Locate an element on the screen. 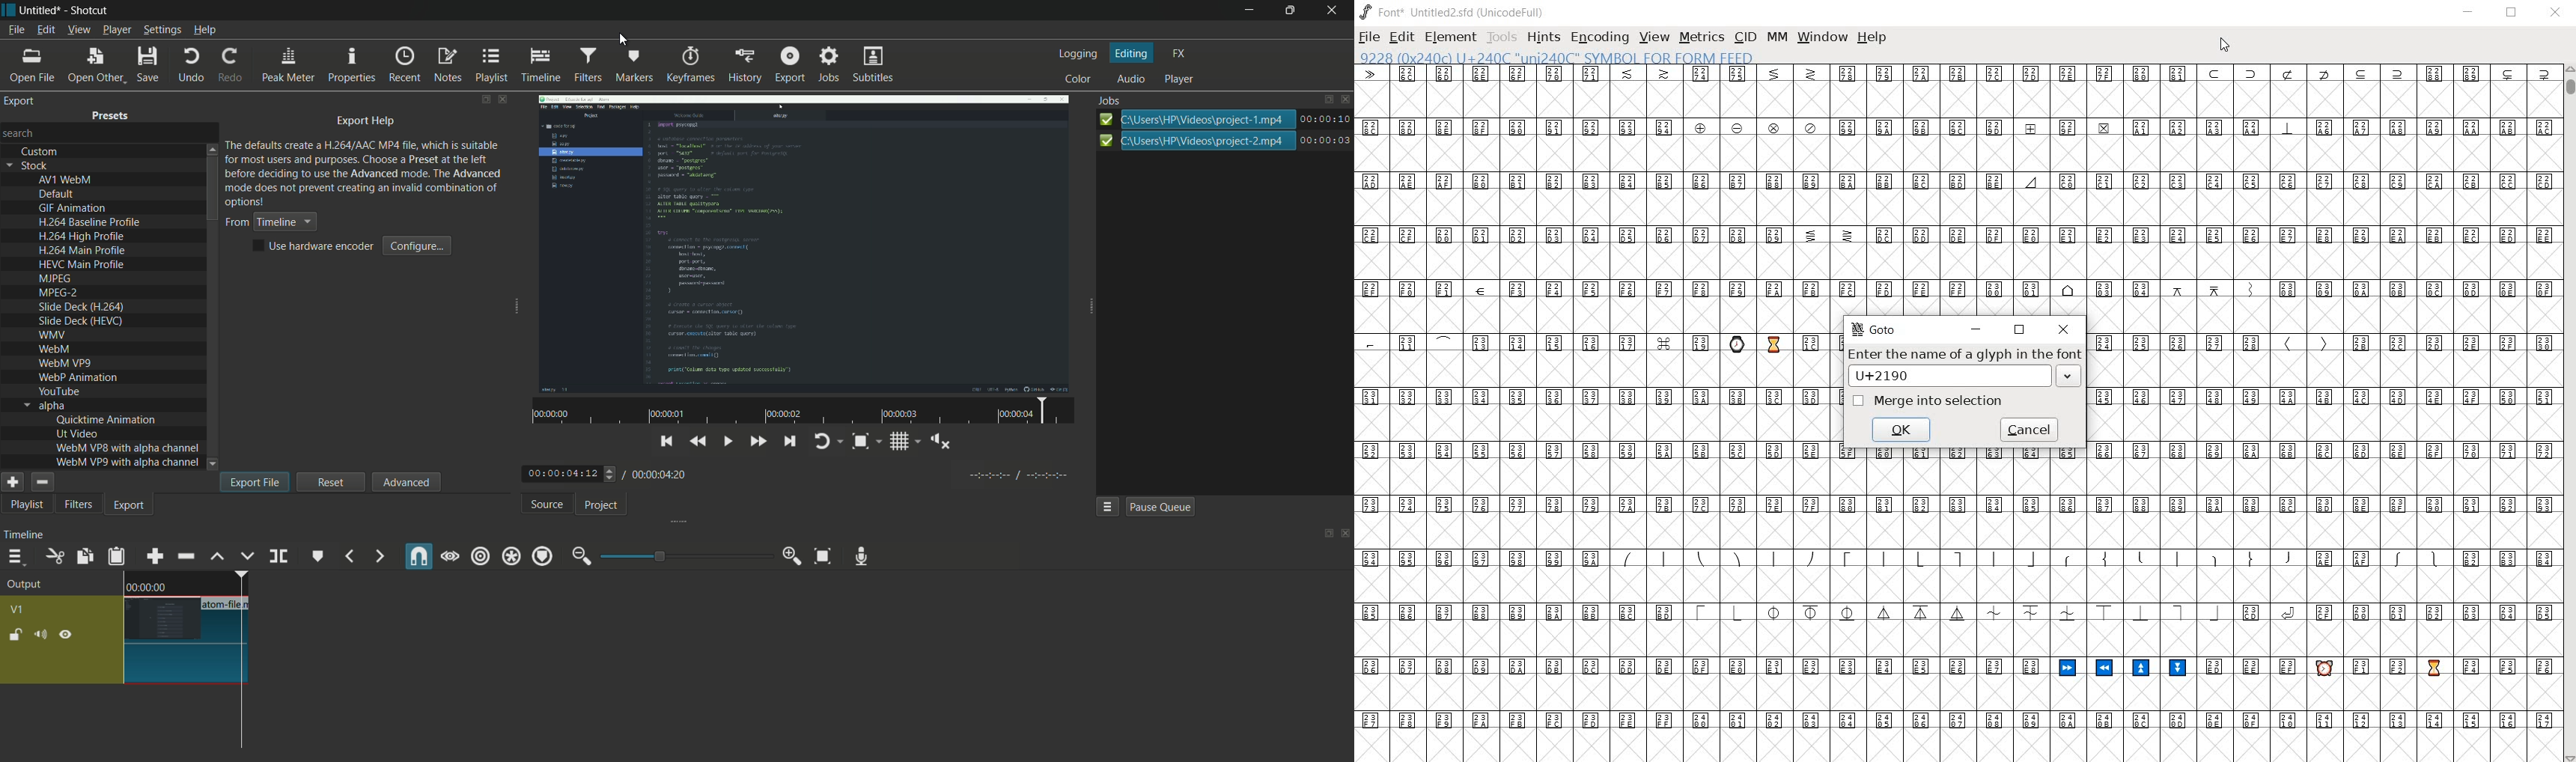  timeline dropdown is located at coordinates (270, 222).